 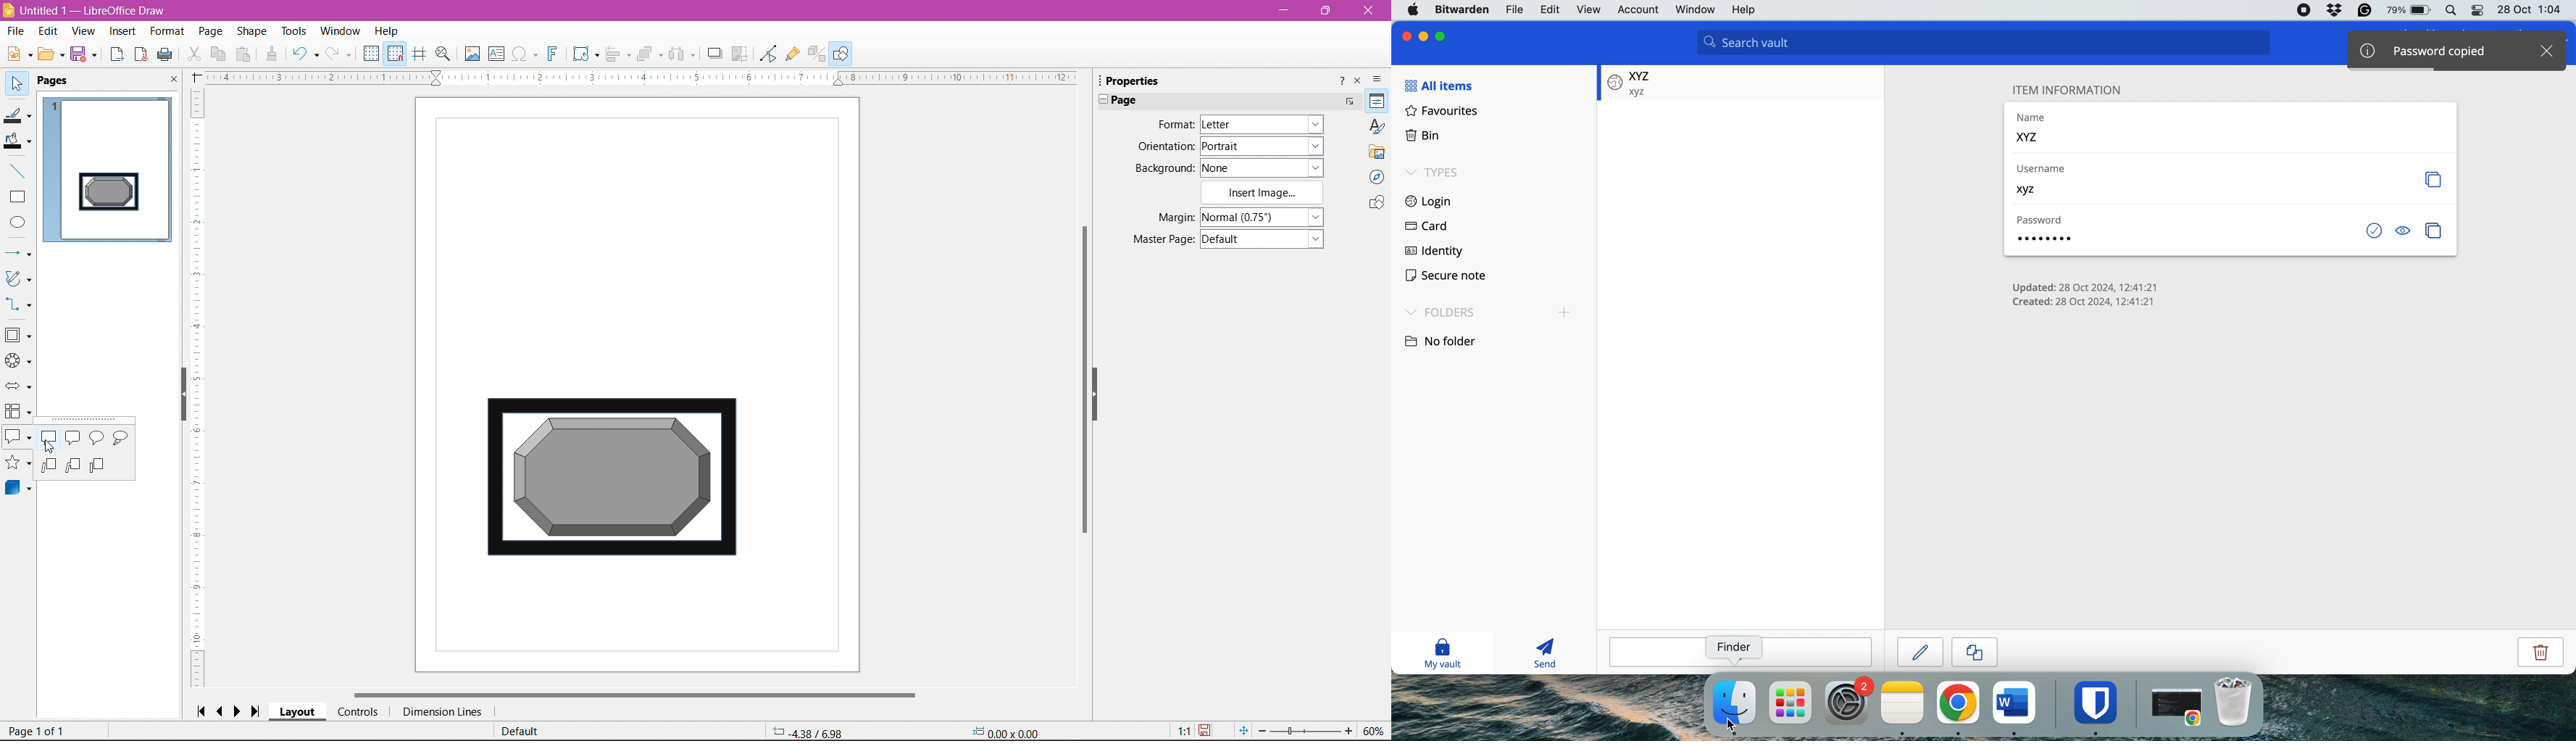 I want to click on Hide, so click(x=1105, y=401).